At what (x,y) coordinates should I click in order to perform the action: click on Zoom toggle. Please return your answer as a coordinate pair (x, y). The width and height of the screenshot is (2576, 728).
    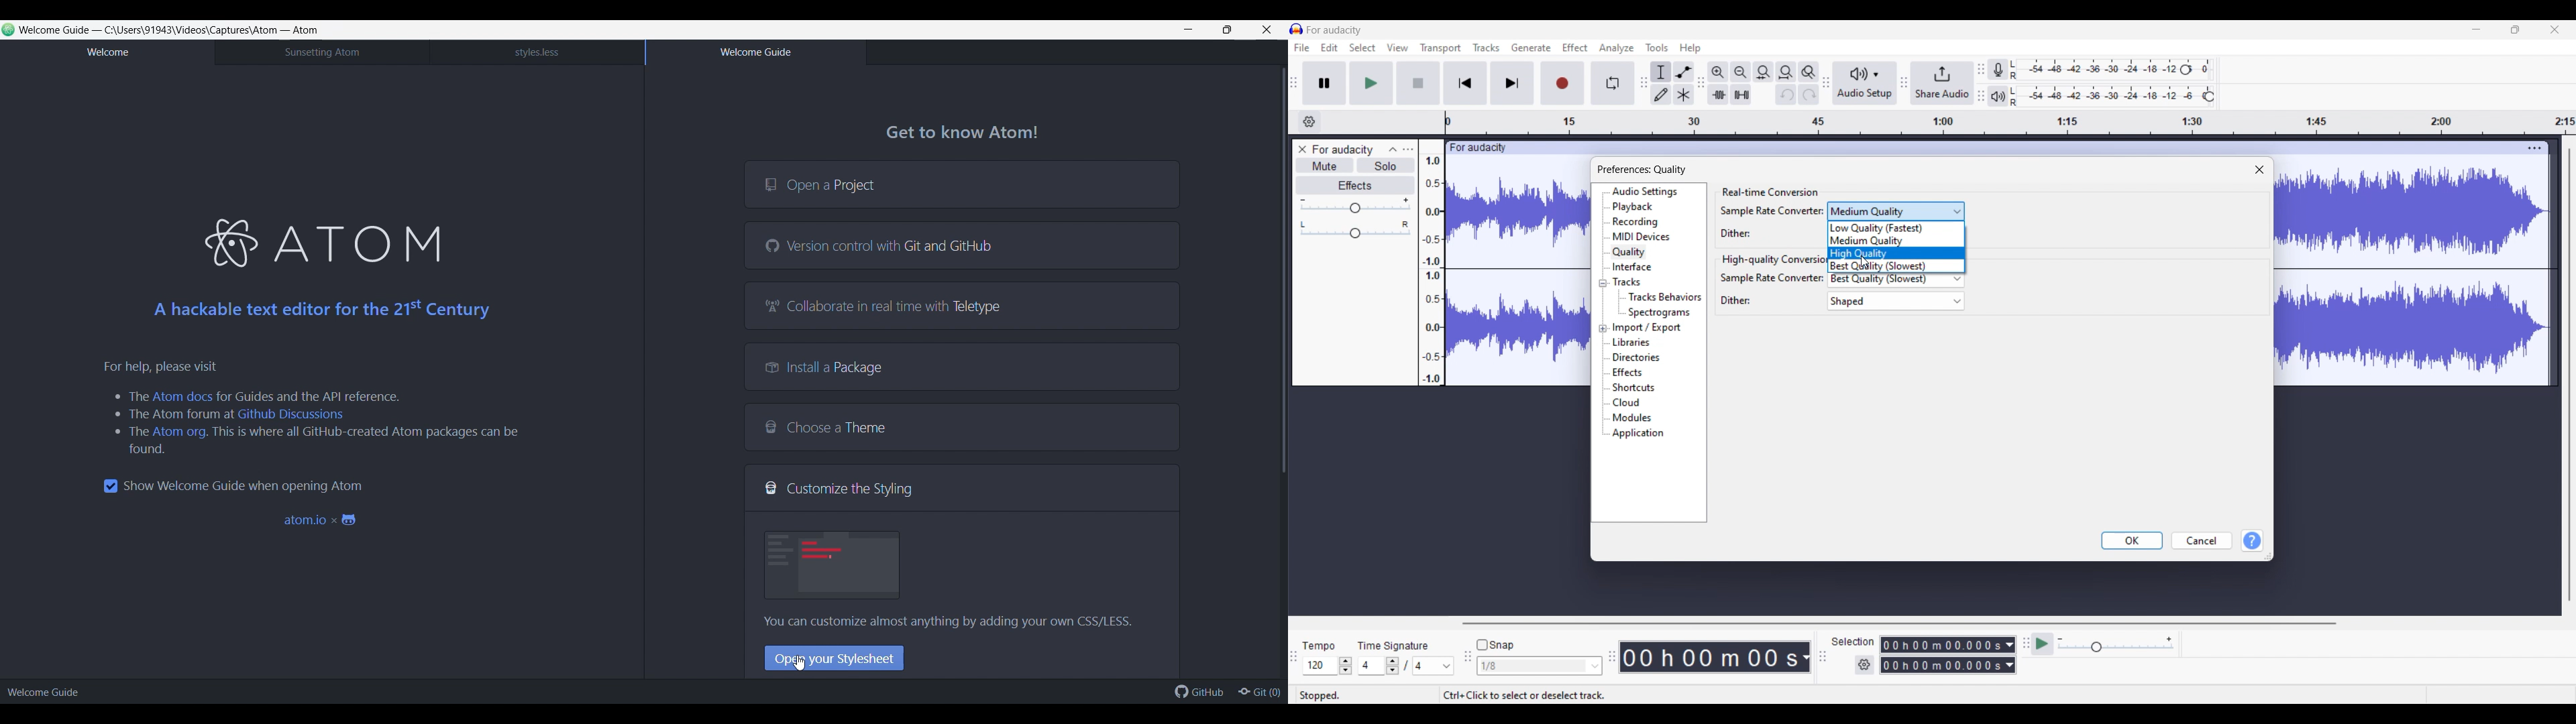
    Looking at the image, I should click on (1809, 72).